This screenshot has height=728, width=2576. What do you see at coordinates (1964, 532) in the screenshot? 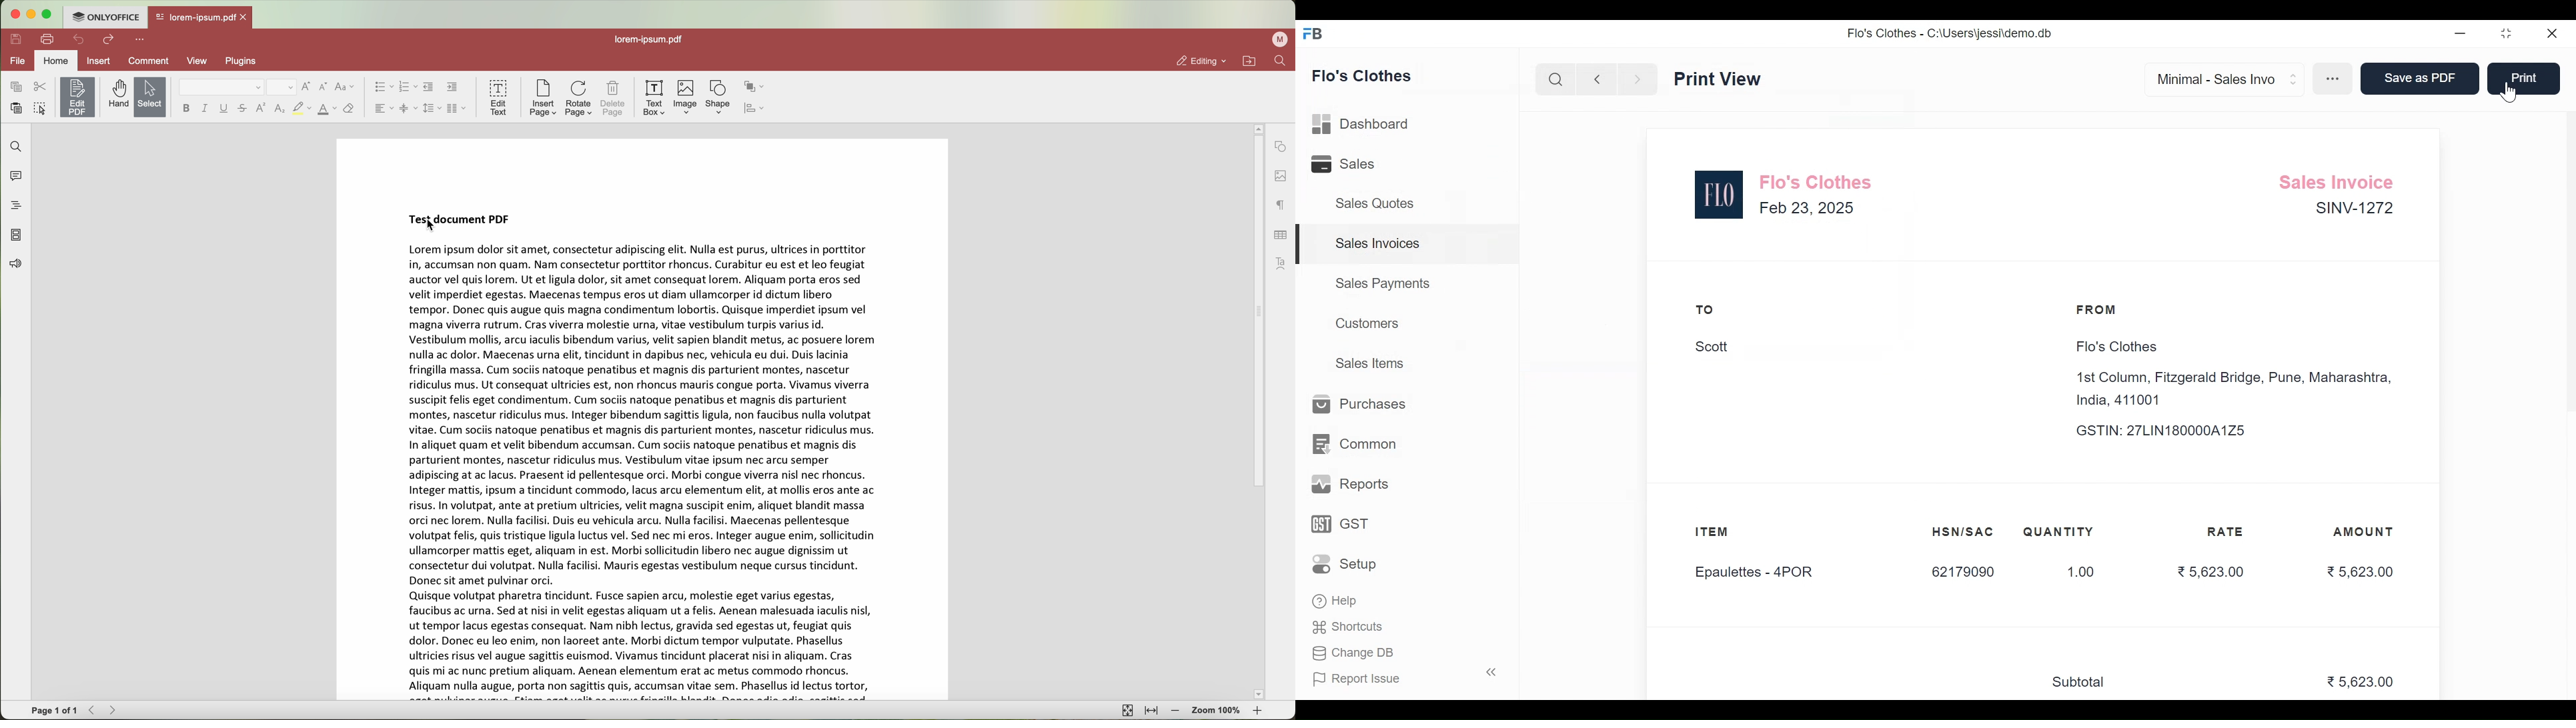
I see `HSN/SAC` at bounding box center [1964, 532].